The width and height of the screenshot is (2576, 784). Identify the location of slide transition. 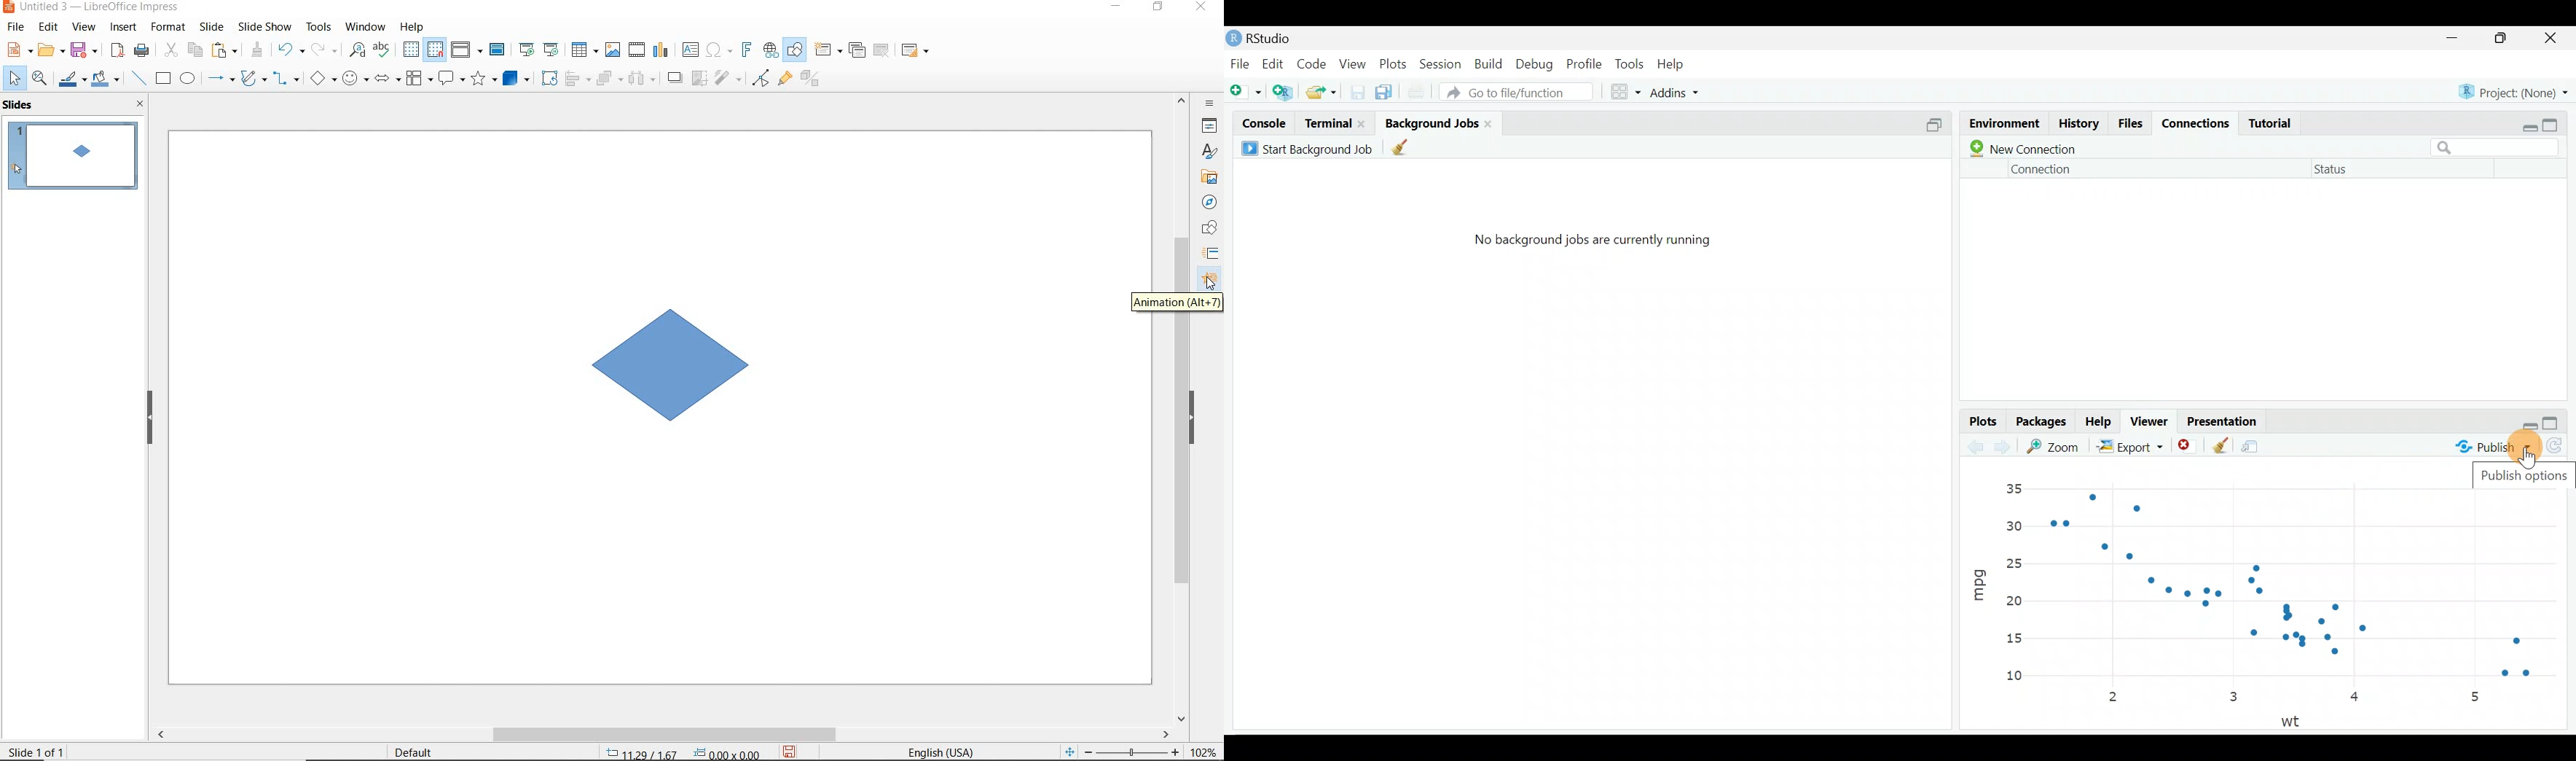
(1212, 256).